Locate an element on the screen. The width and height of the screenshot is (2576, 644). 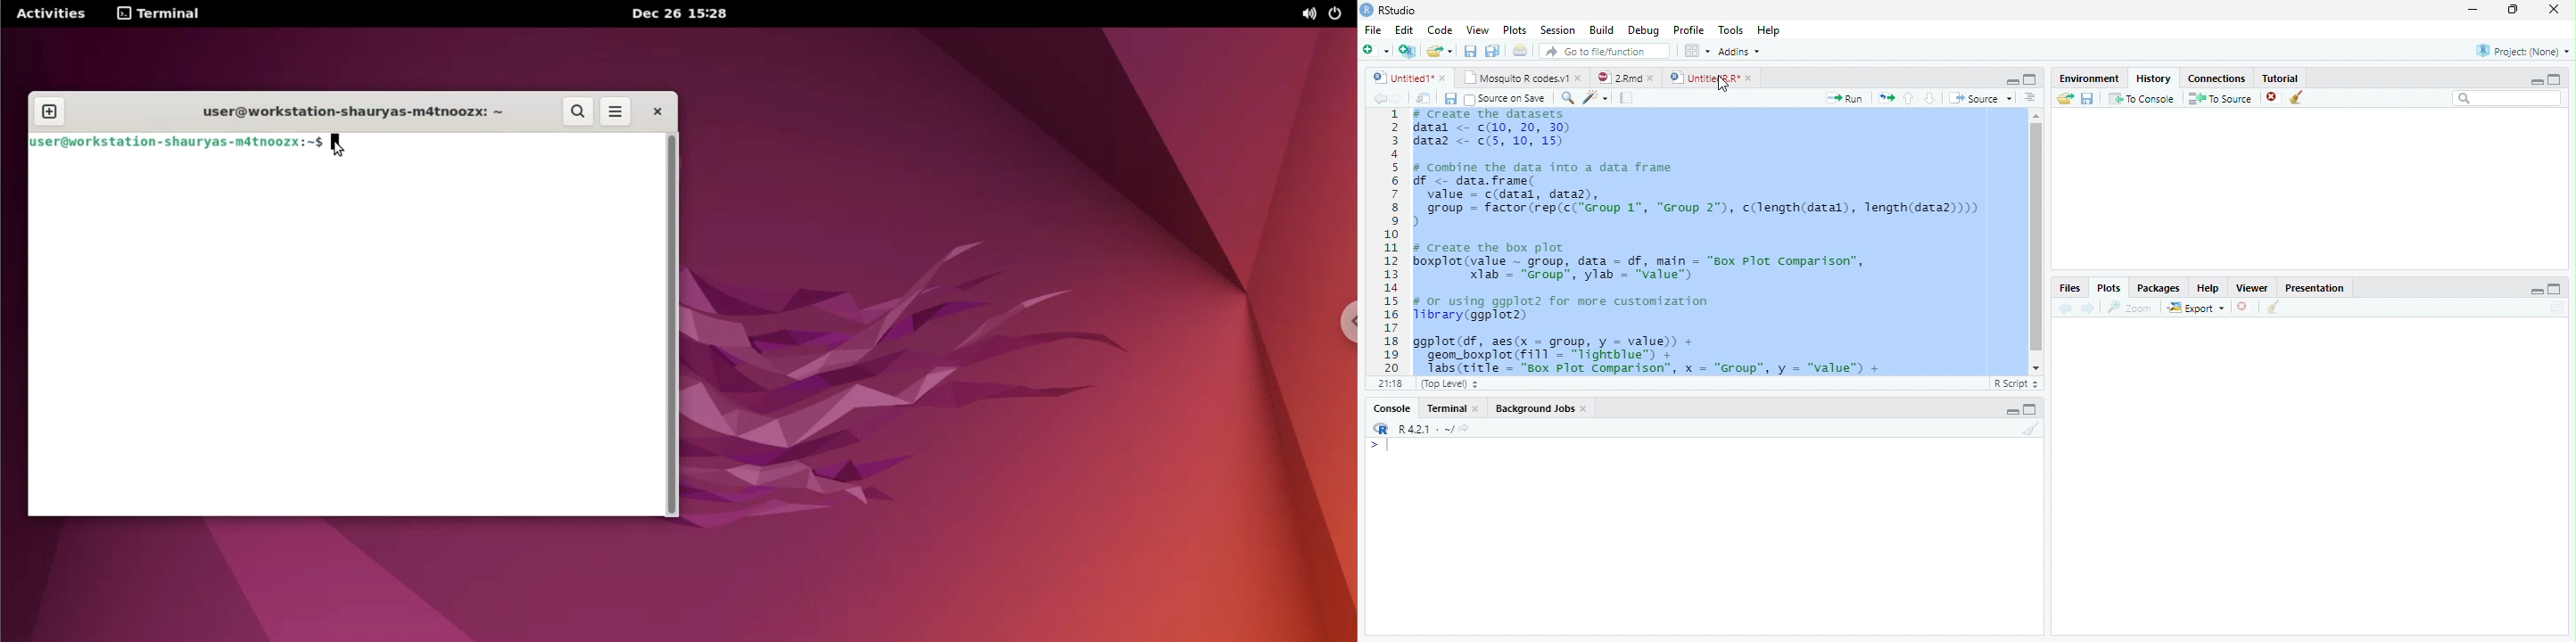
Workspace panes is located at coordinates (1695, 50).